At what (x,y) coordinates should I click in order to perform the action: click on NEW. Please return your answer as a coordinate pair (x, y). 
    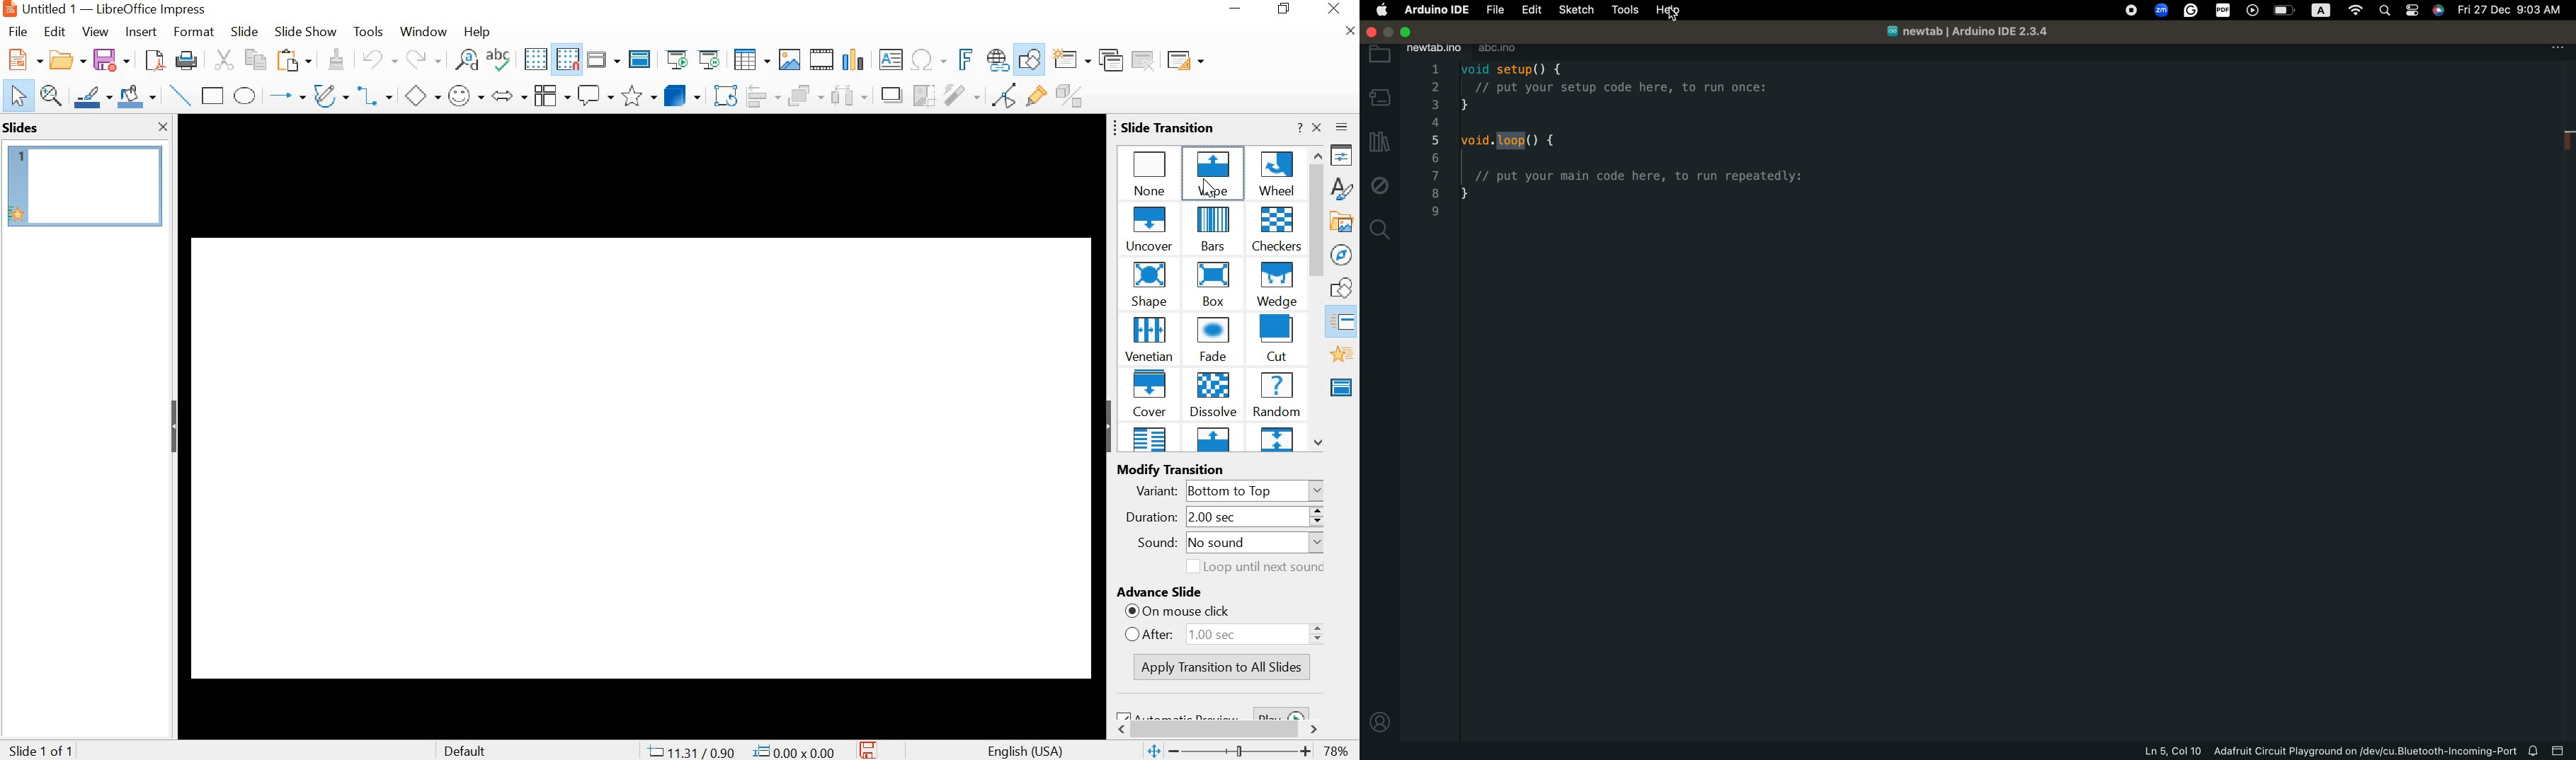
    Looking at the image, I should click on (21, 59).